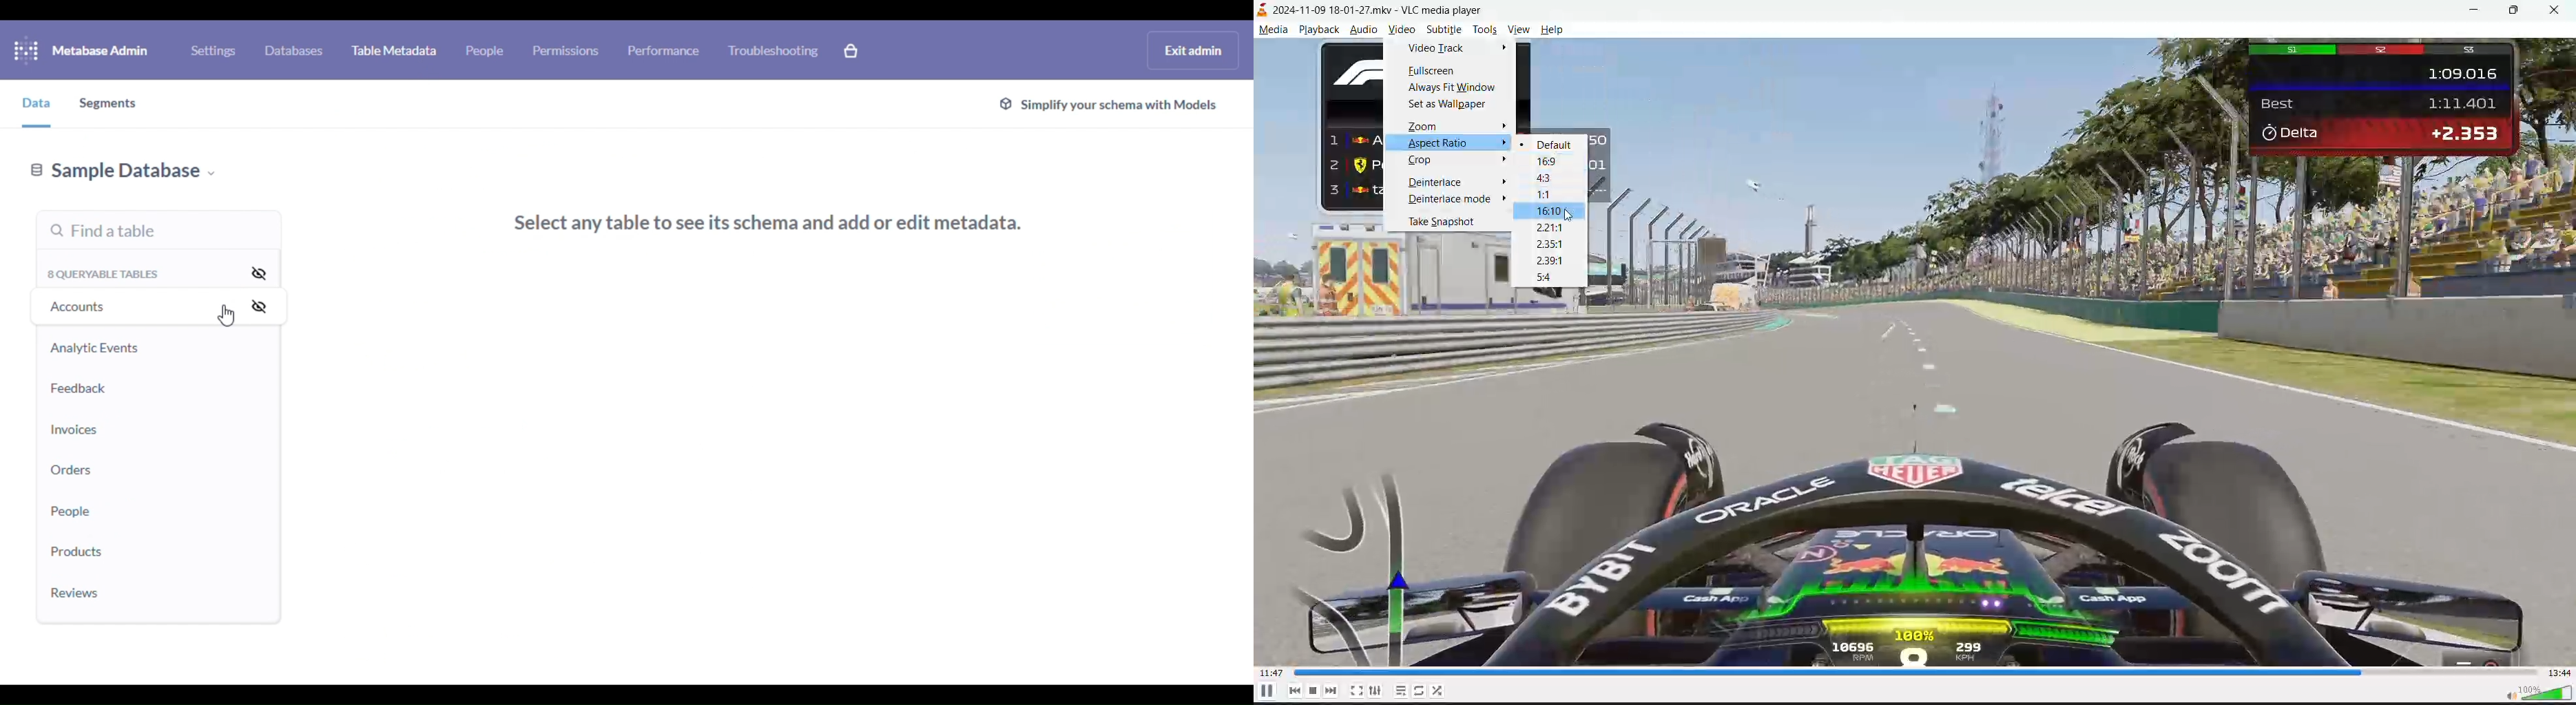 The height and width of the screenshot is (728, 2576). What do you see at coordinates (1367, 30) in the screenshot?
I see `audio` at bounding box center [1367, 30].